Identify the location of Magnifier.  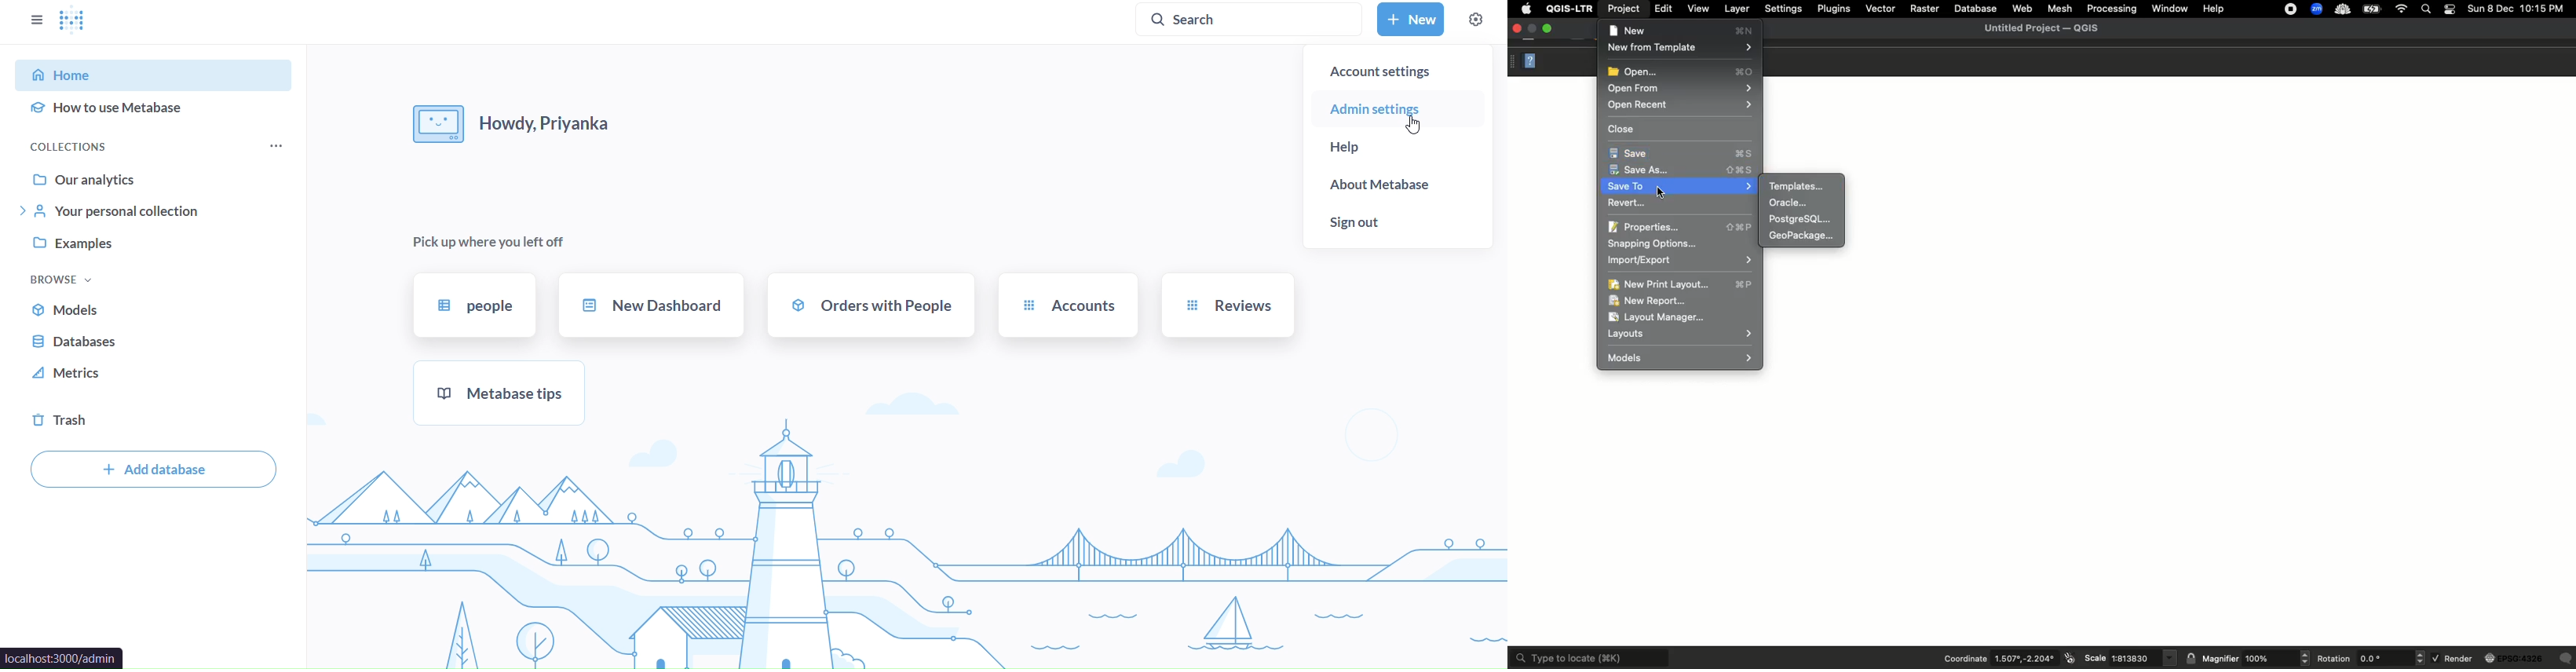
(2220, 659).